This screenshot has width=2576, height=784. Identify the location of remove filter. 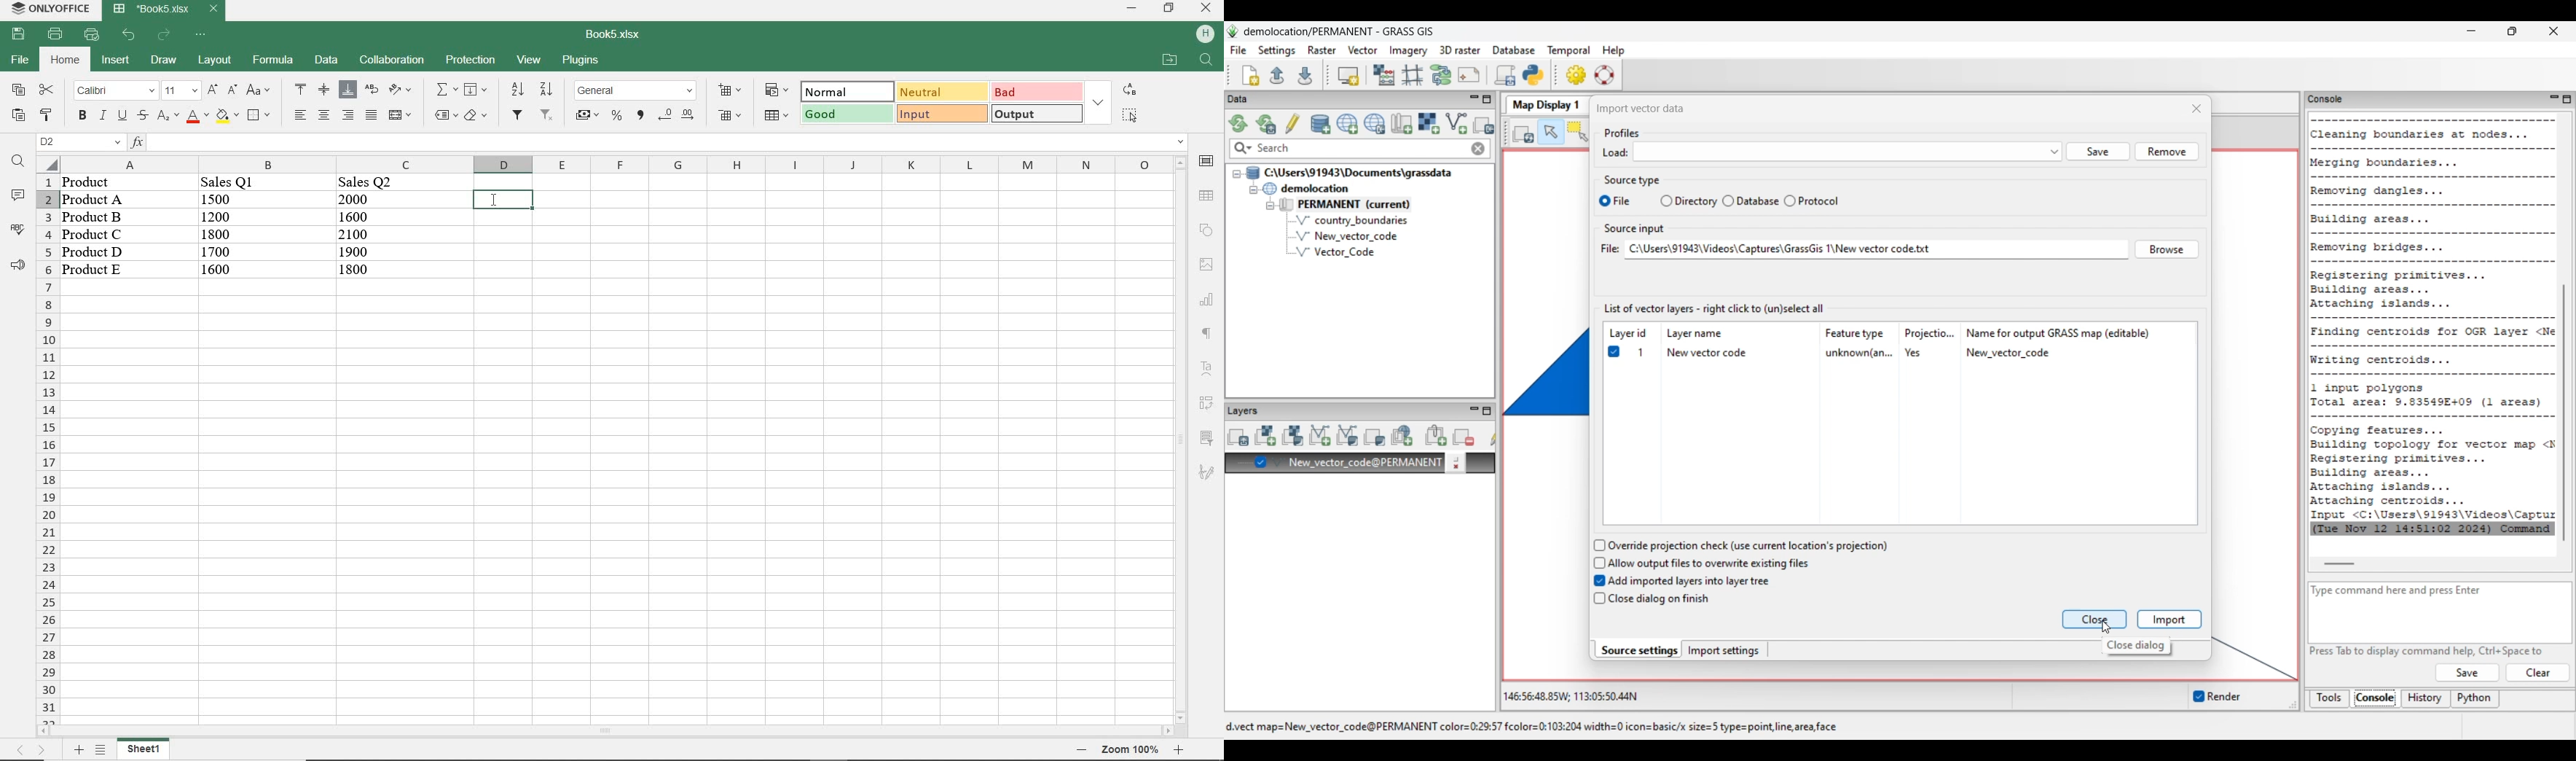
(549, 114).